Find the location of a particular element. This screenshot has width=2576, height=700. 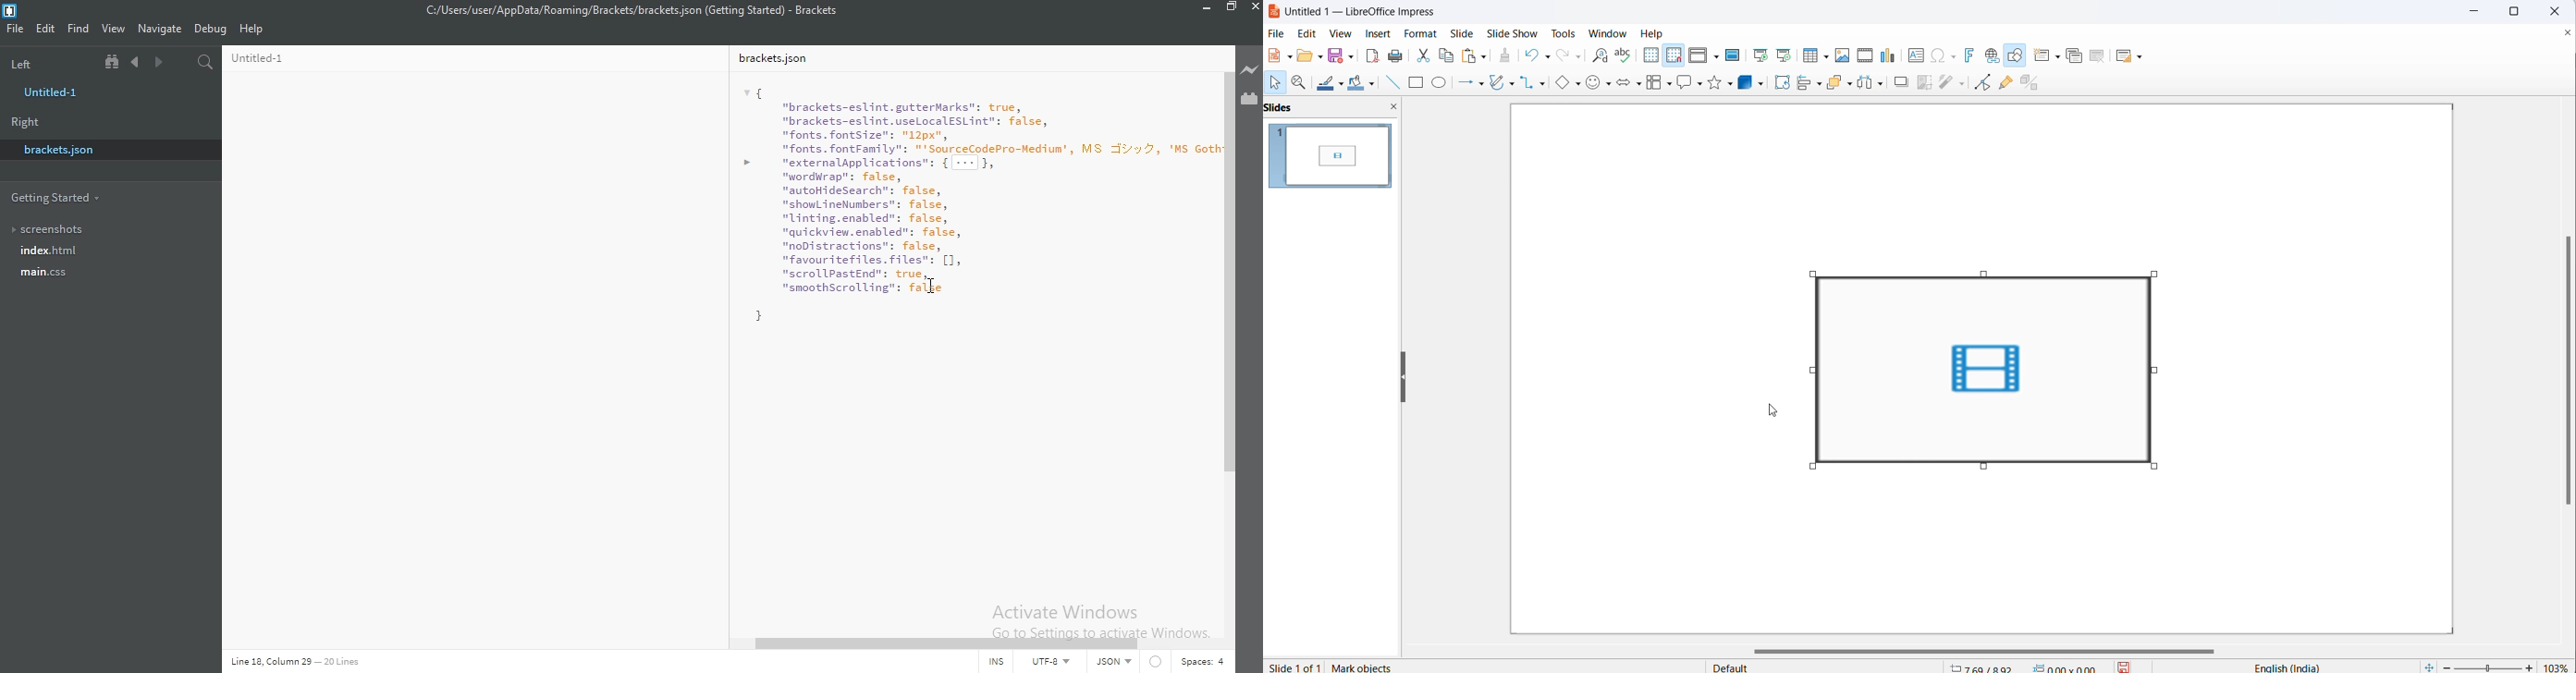

undo options is located at coordinates (1546, 56).